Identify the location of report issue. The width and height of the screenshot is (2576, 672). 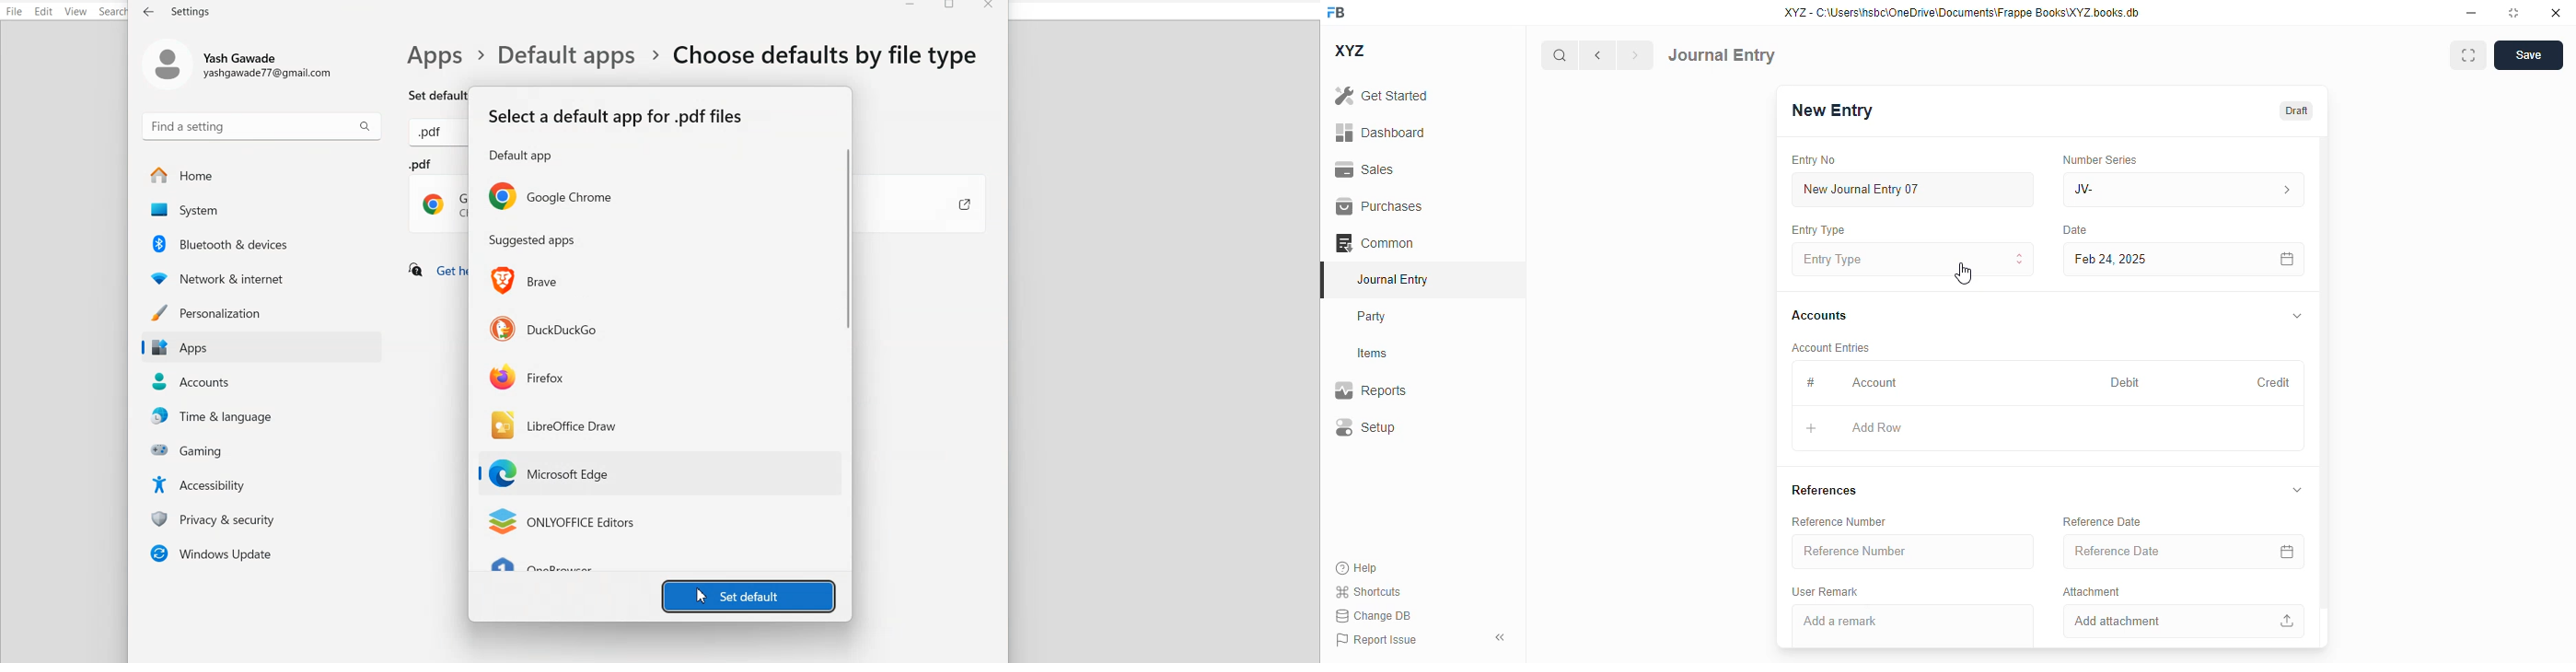
(1376, 639).